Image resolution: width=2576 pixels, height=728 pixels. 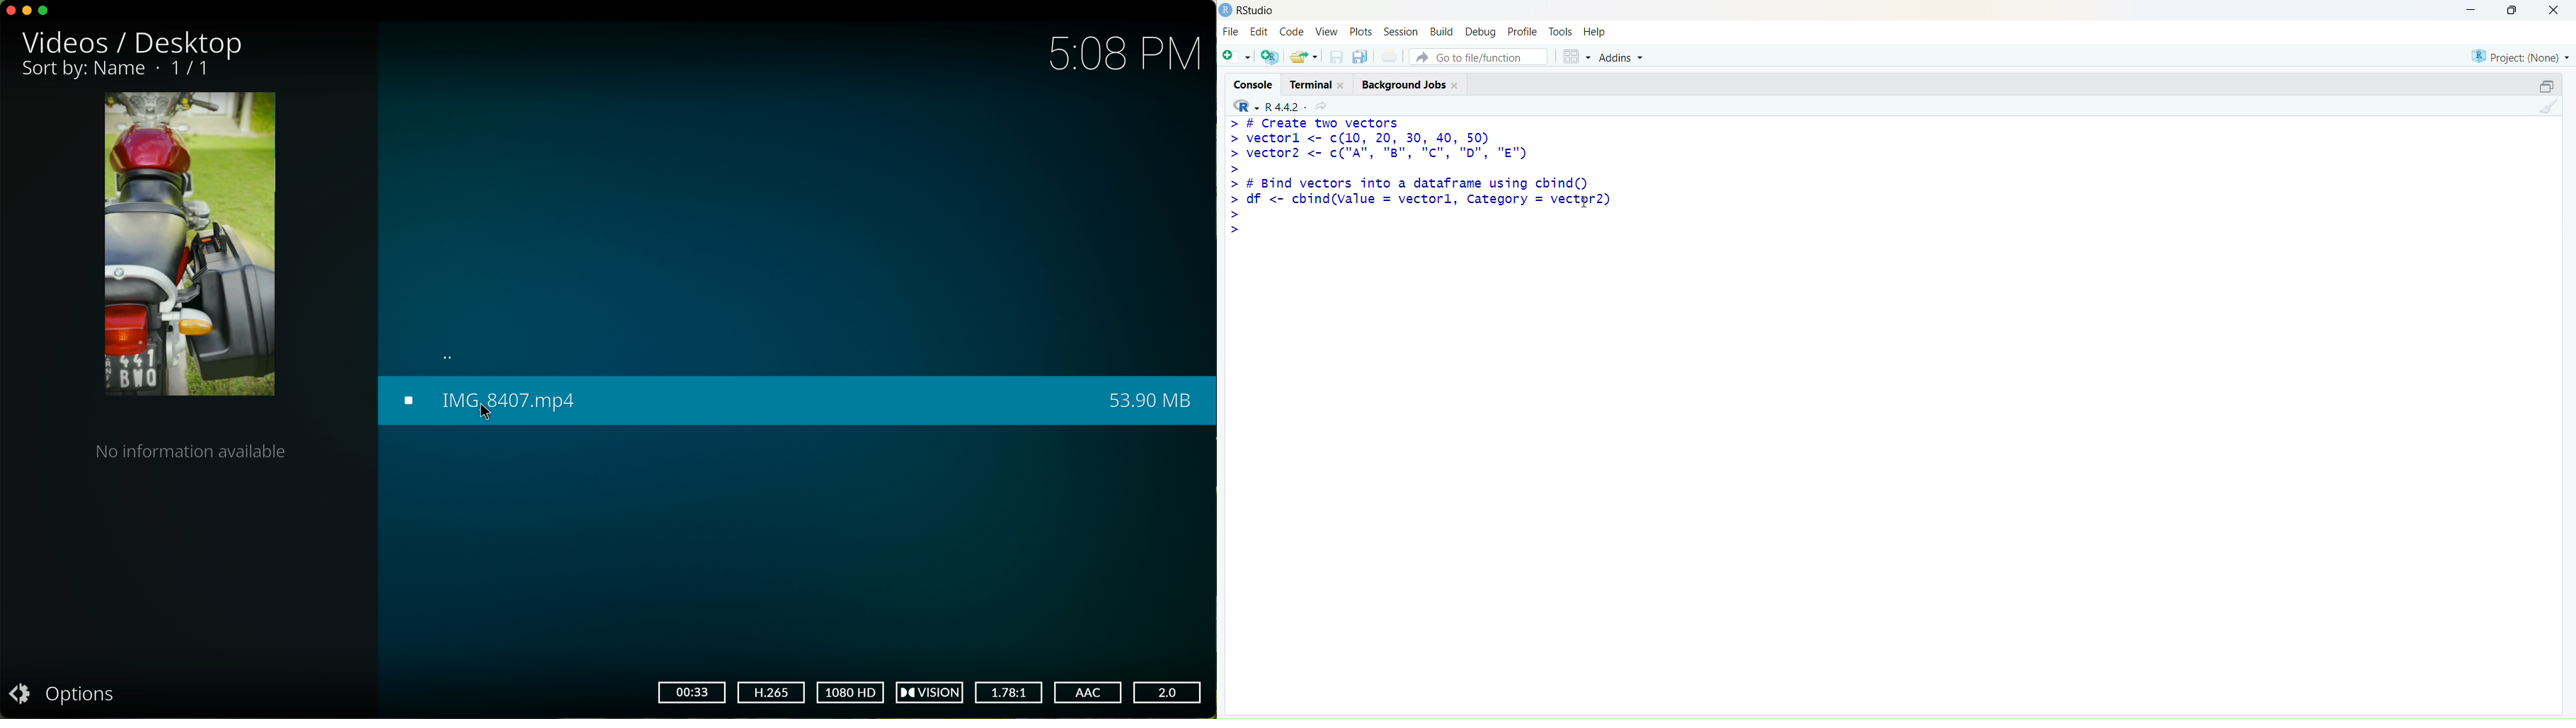 I want to click on # Bind vectors into a dataframe using cbind()df <- cbind(value = vectorl, Category = vector2), so click(x=1421, y=206).